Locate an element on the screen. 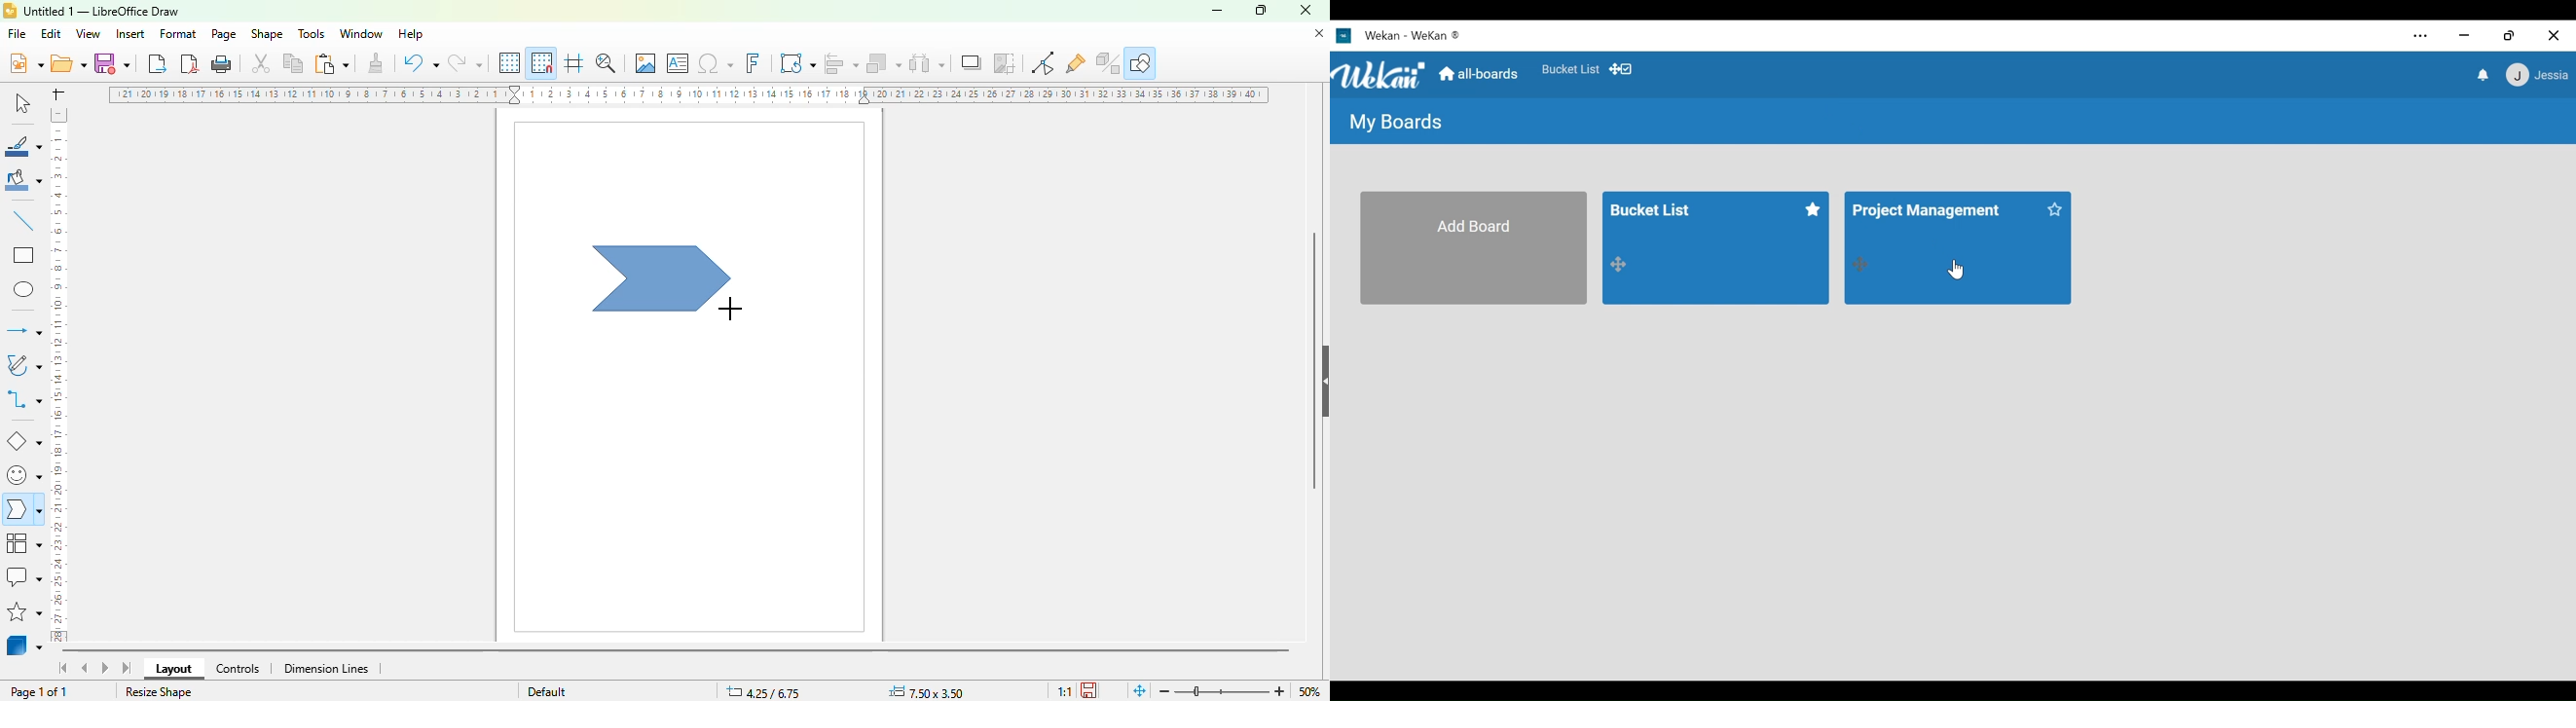 This screenshot has width=2576, height=728. ellipse is located at coordinates (25, 290).